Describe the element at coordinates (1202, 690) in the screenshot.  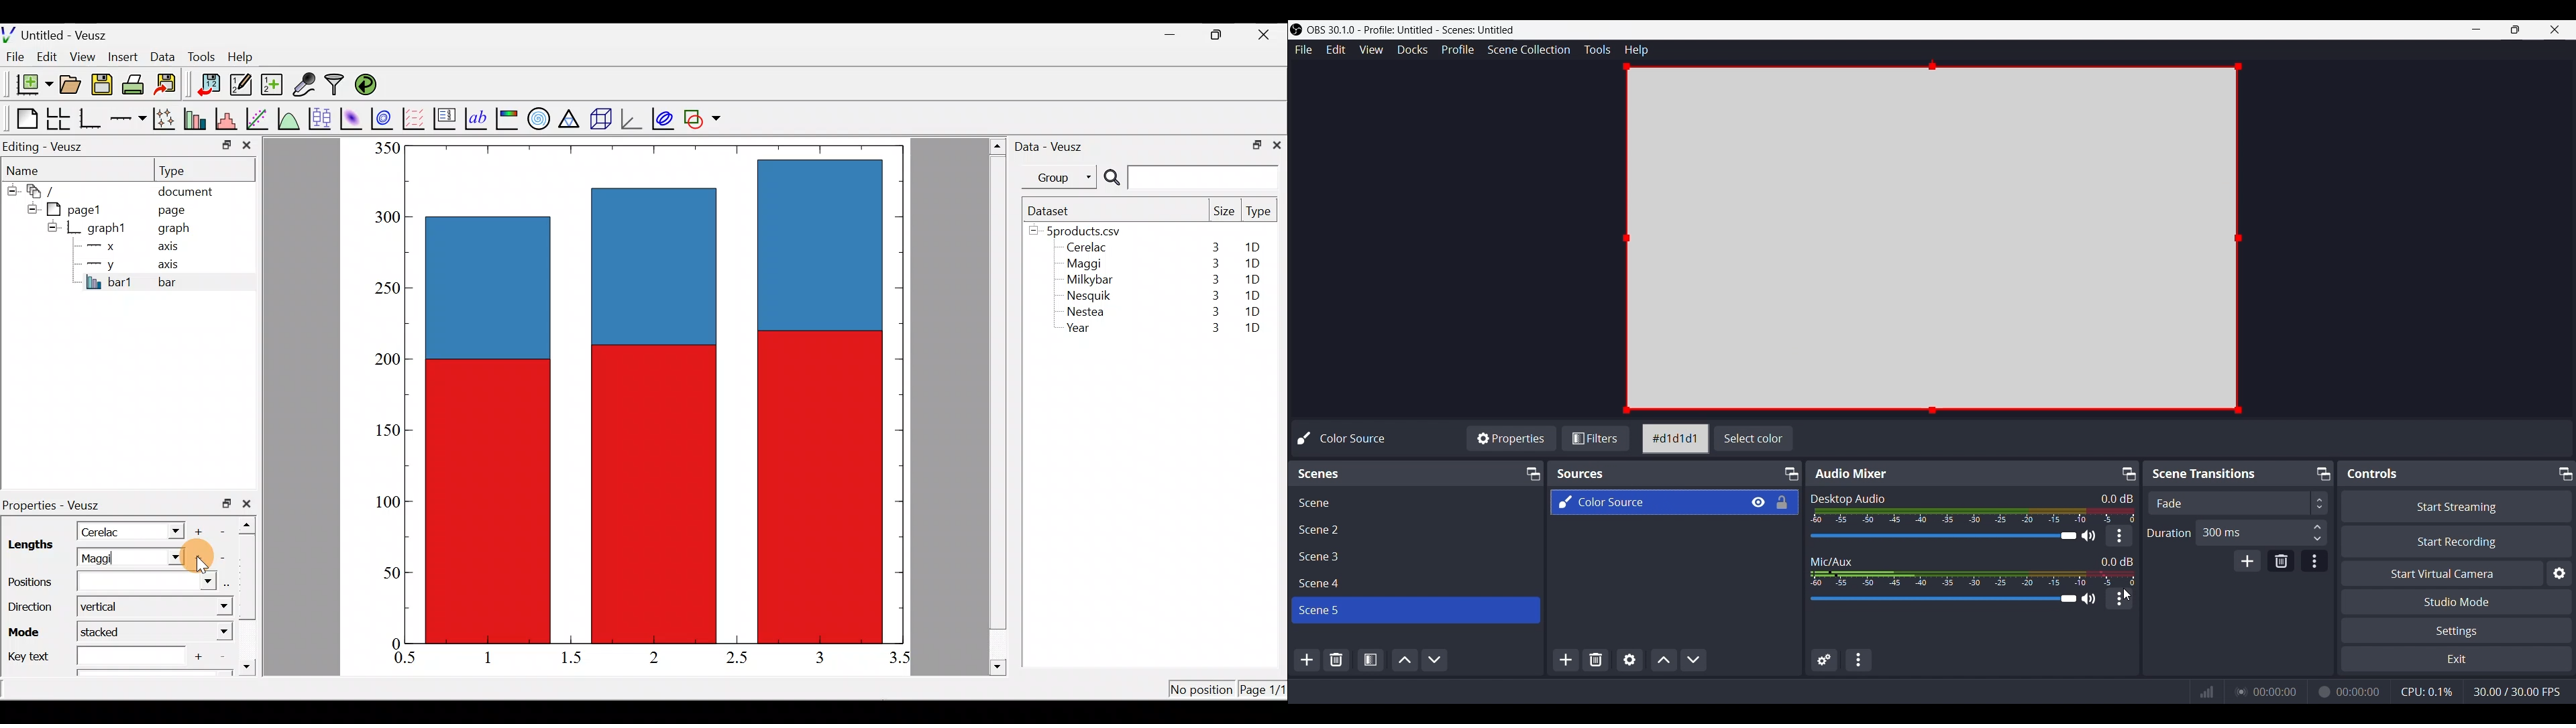
I see `No position` at that location.